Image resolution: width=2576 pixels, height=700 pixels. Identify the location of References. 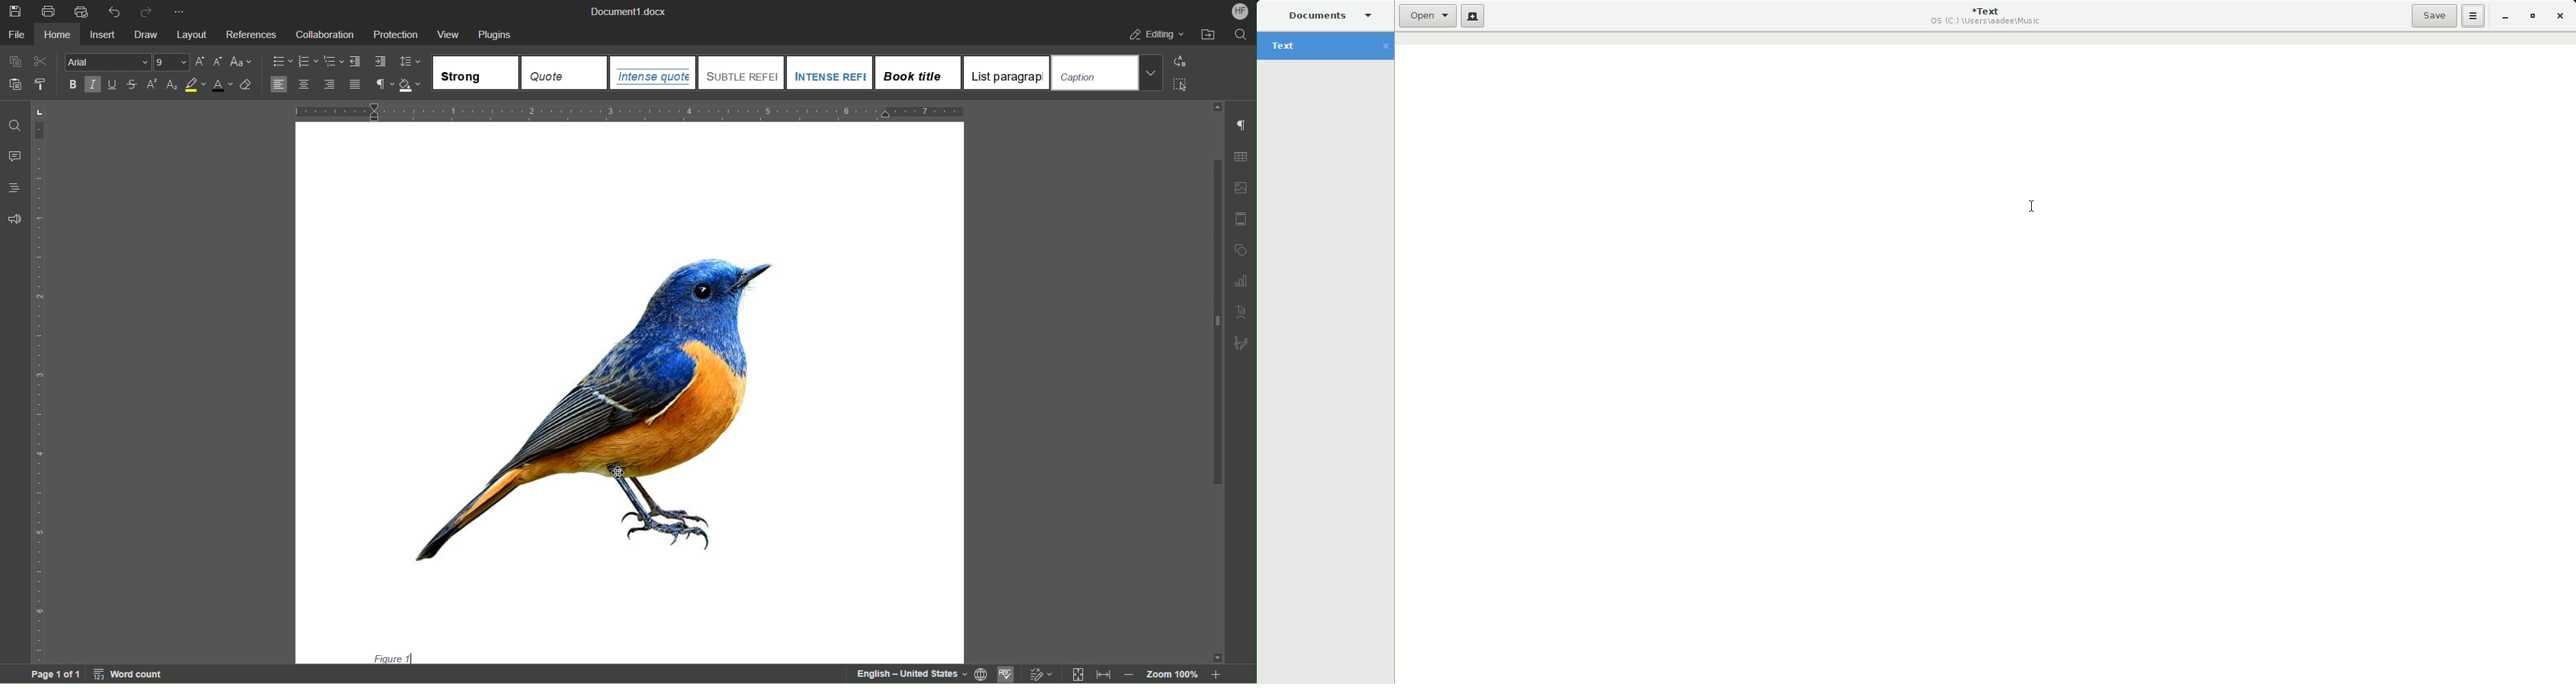
(250, 36).